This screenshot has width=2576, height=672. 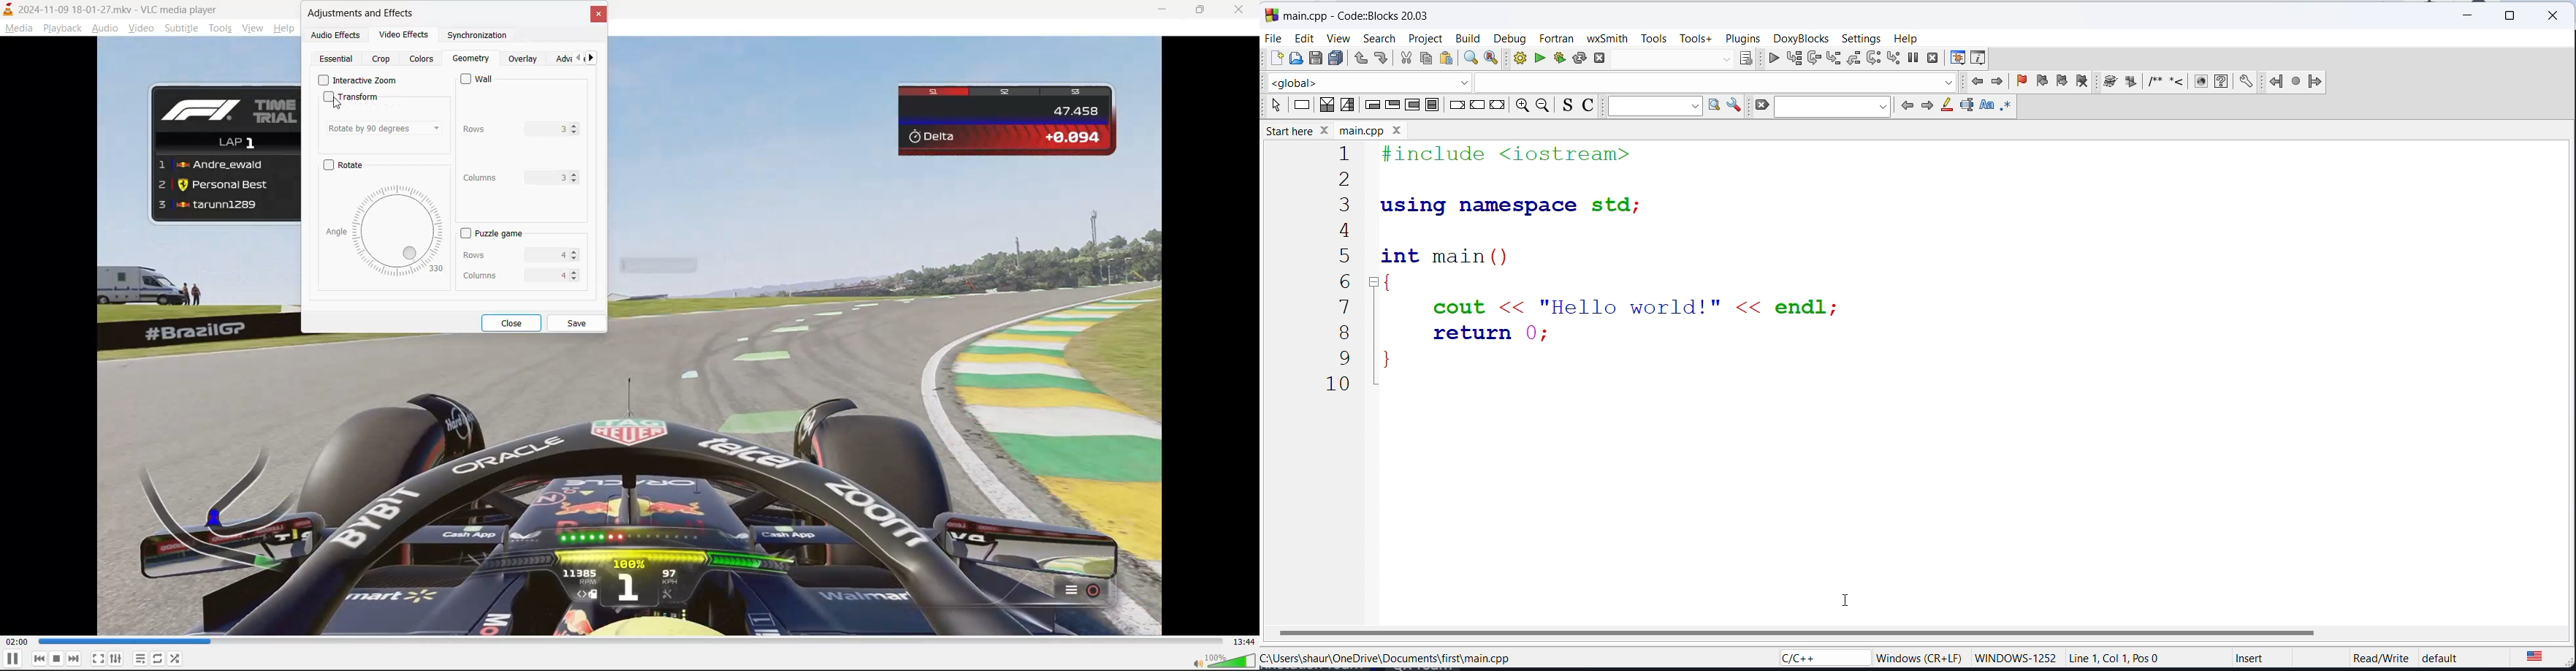 I want to click on view, so click(x=251, y=28).